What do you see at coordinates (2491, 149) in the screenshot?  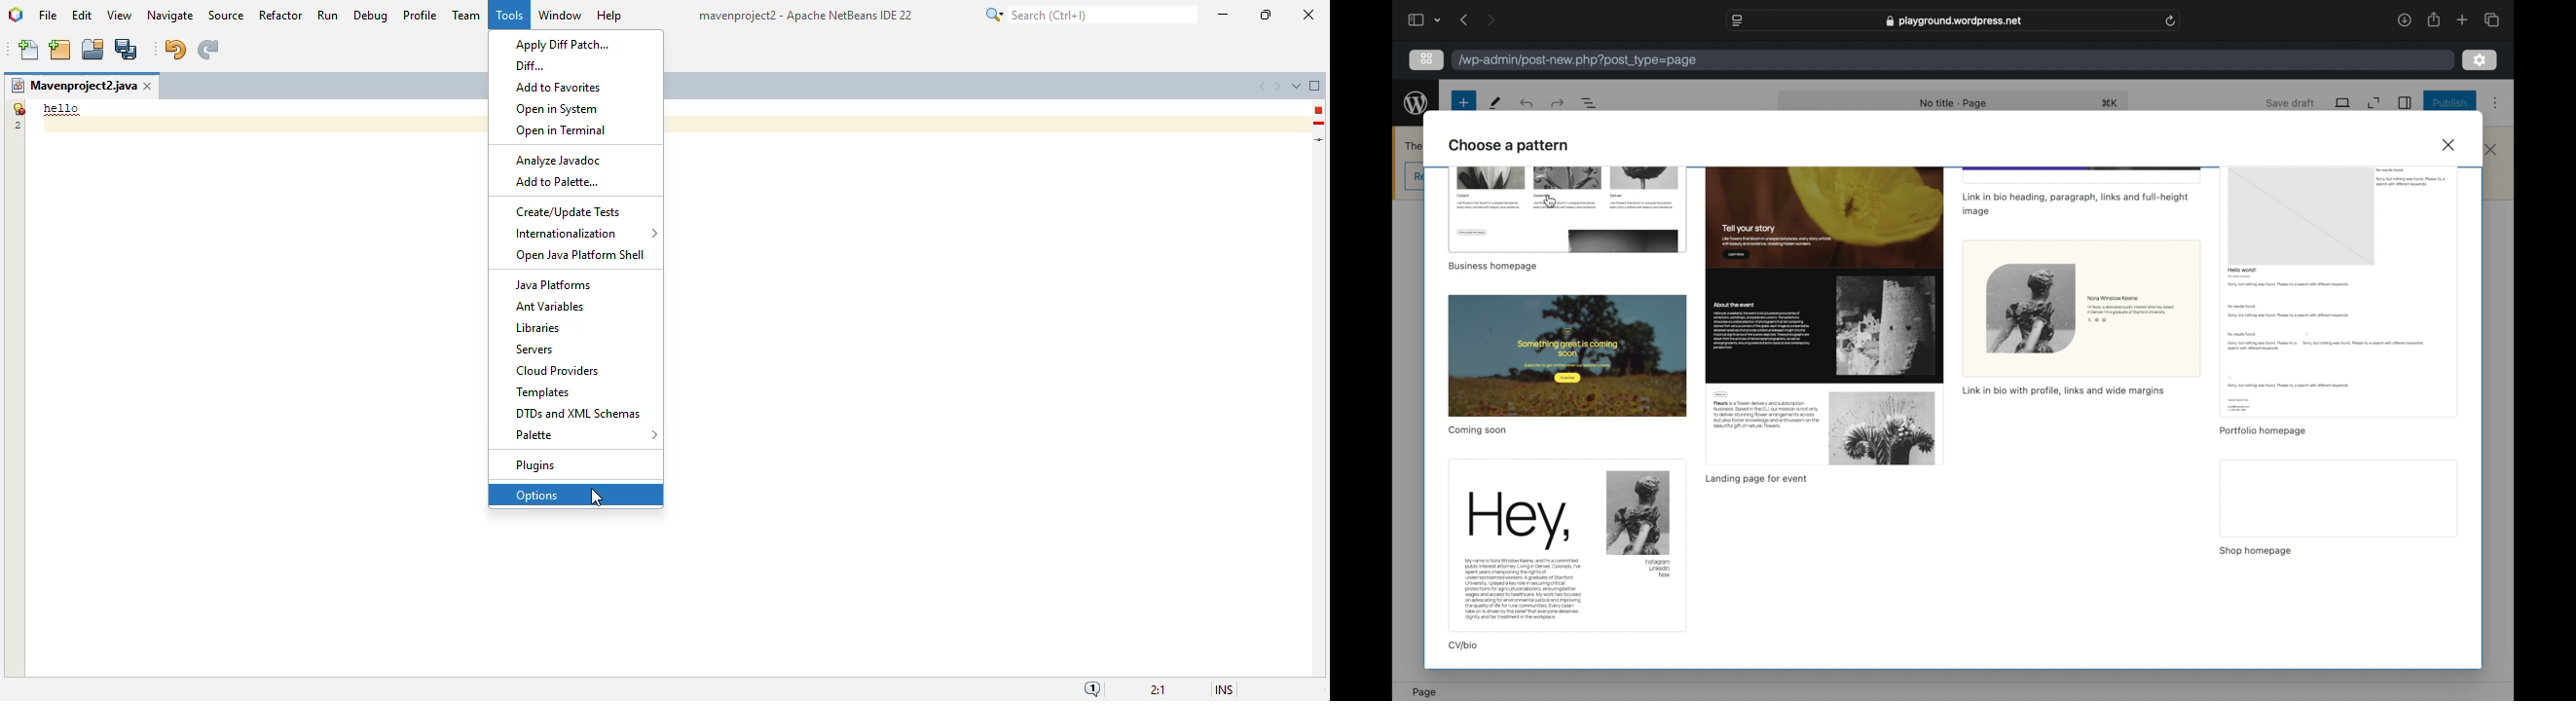 I see `close` at bounding box center [2491, 149].